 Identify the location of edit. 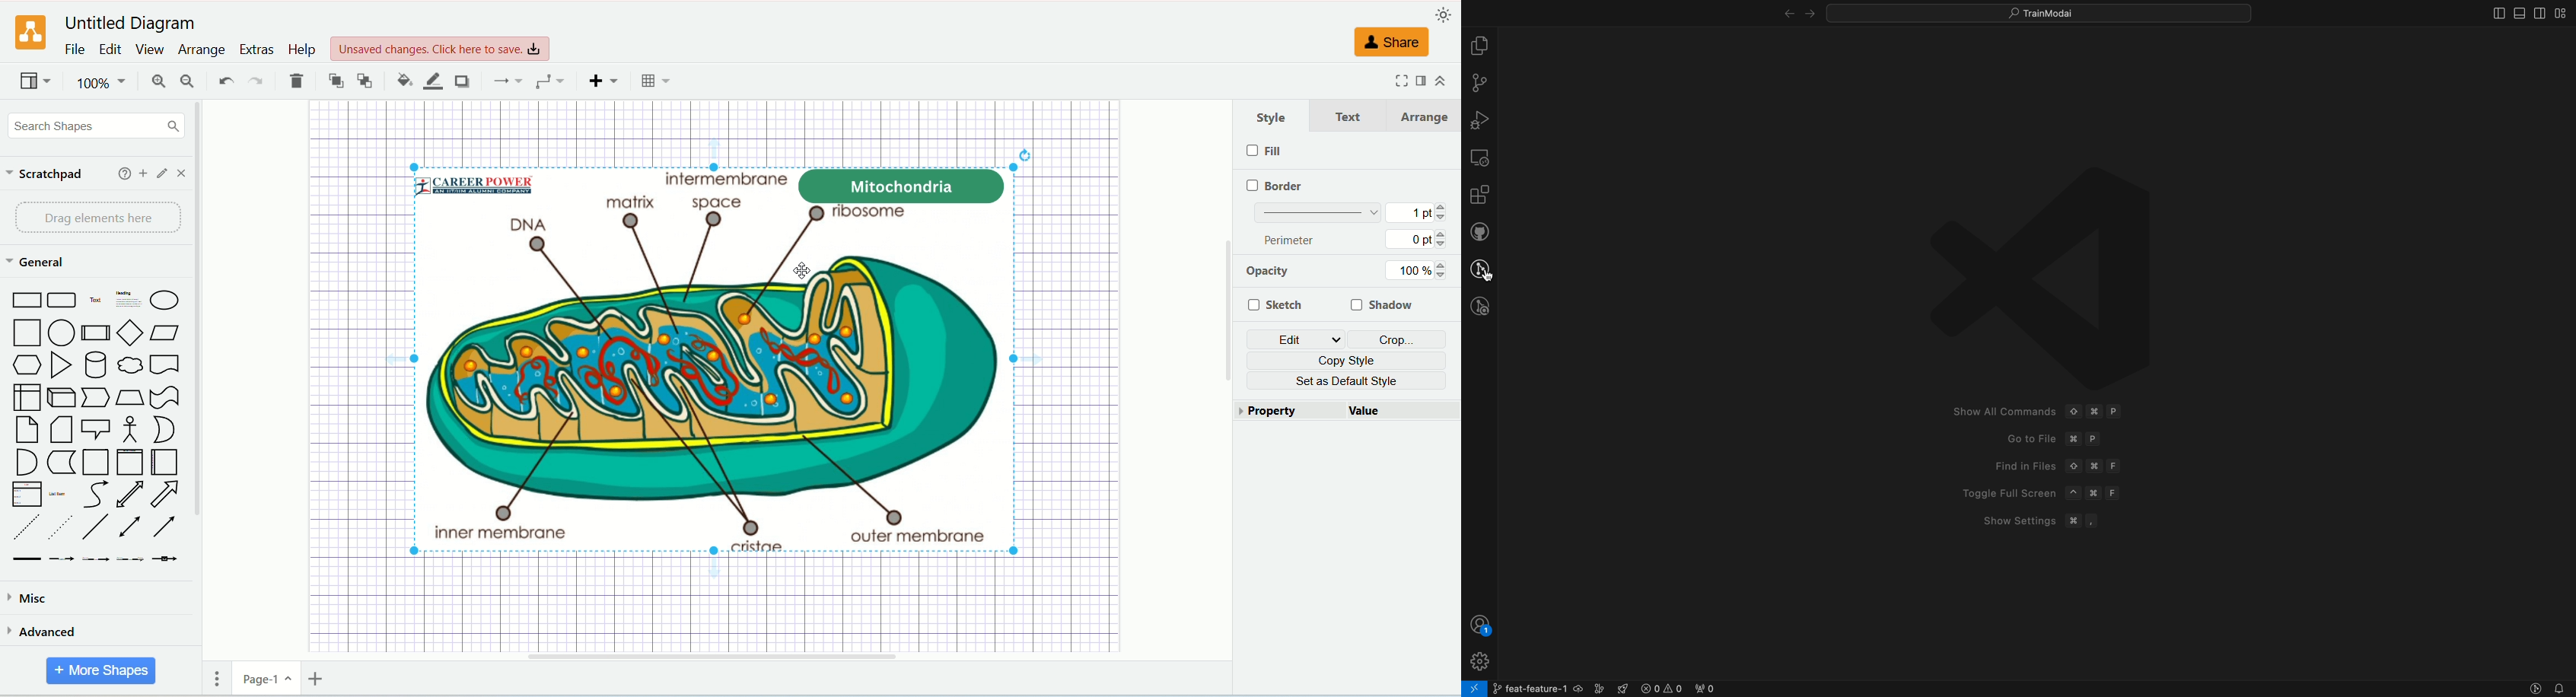
(107, 48).